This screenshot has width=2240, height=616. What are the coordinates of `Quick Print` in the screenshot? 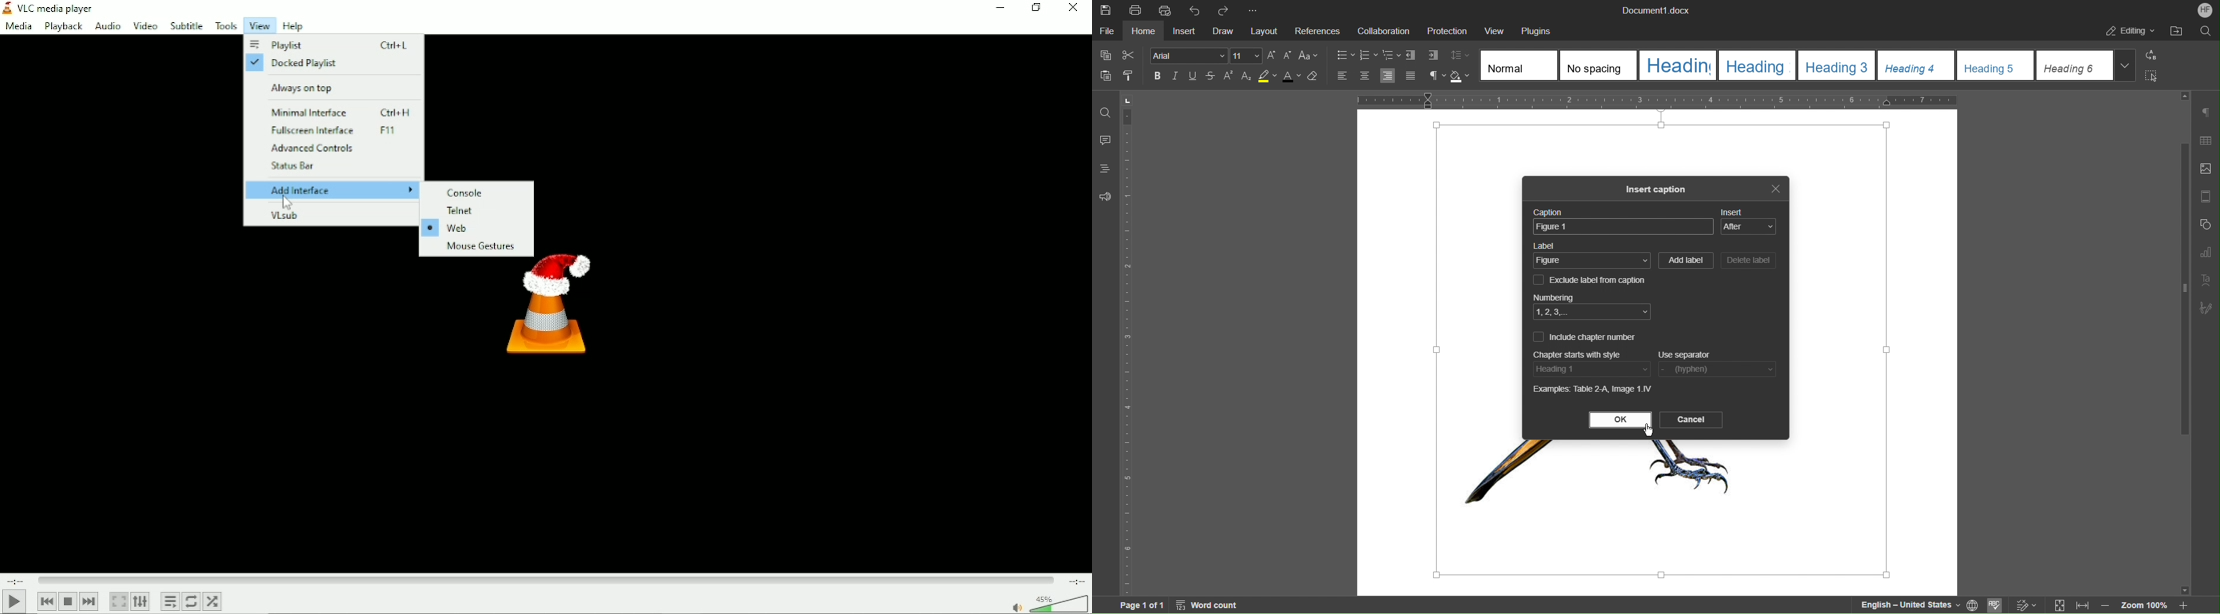 It's located at (1164, 9).